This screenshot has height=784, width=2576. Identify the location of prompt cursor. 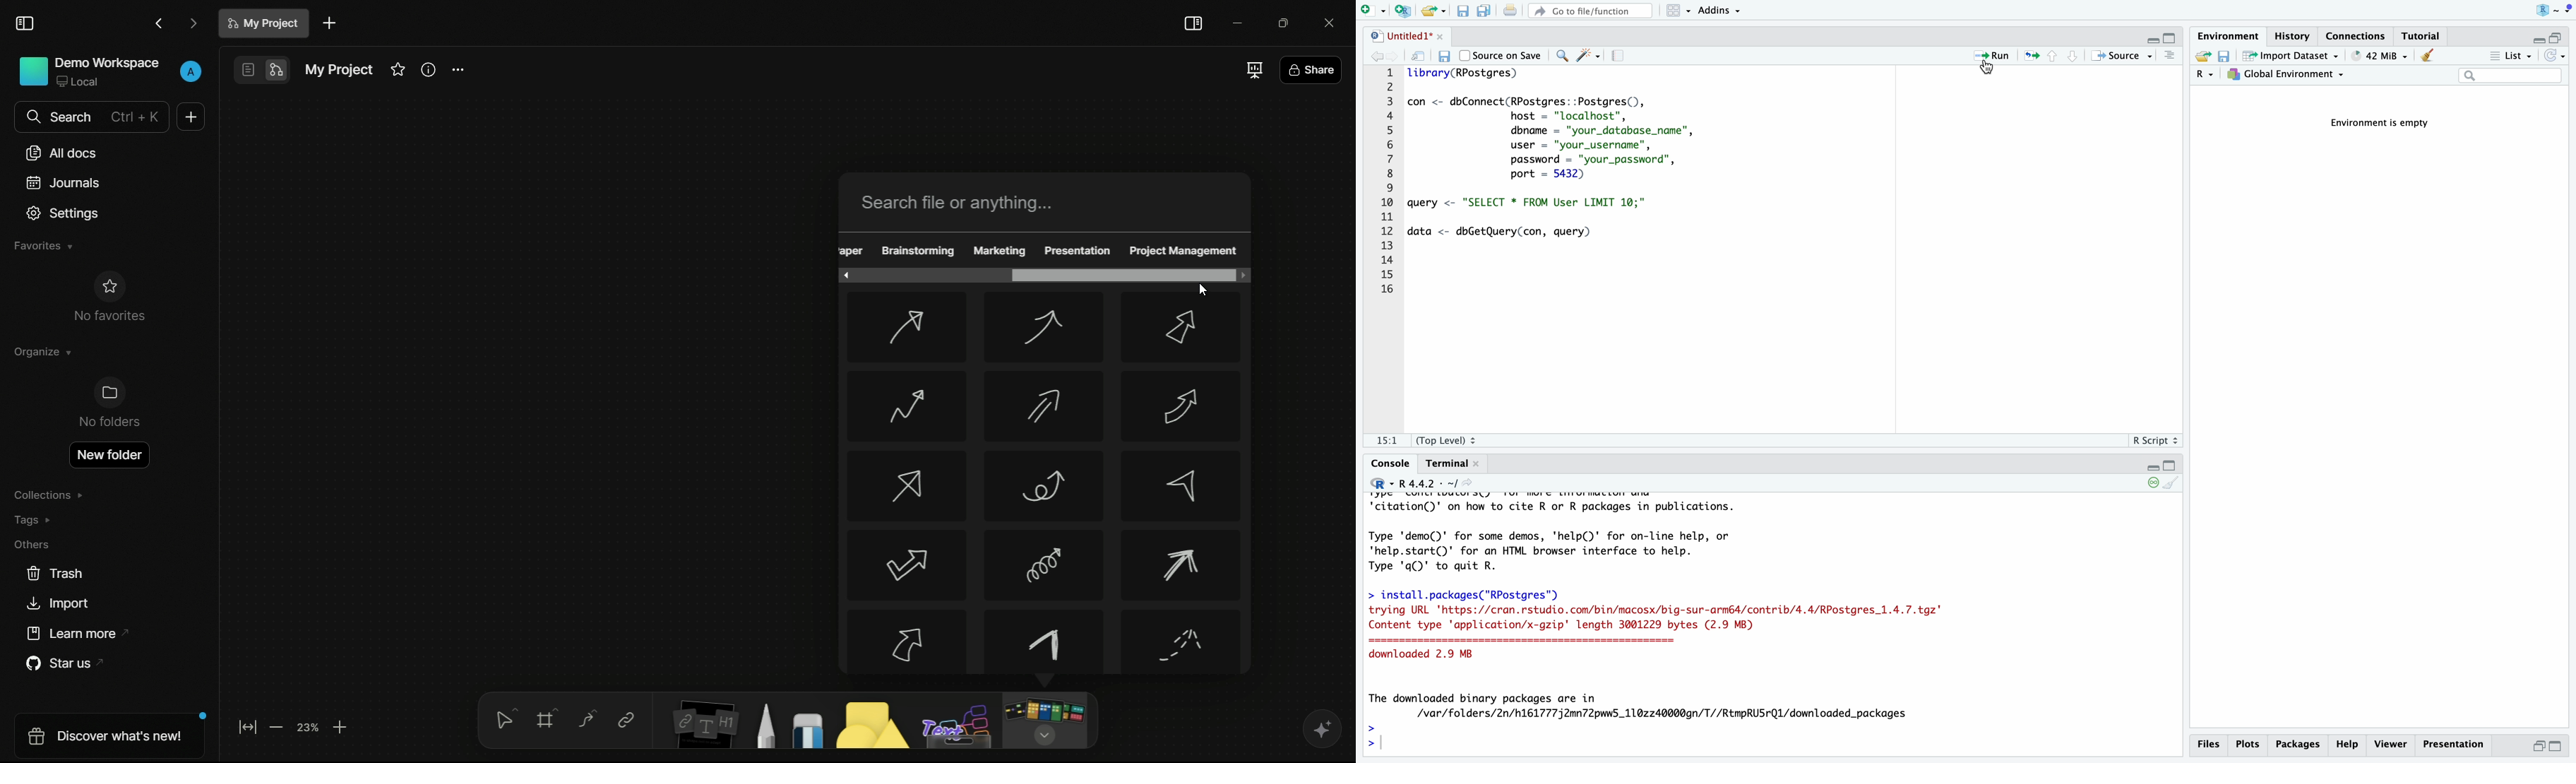
(1371, 728).